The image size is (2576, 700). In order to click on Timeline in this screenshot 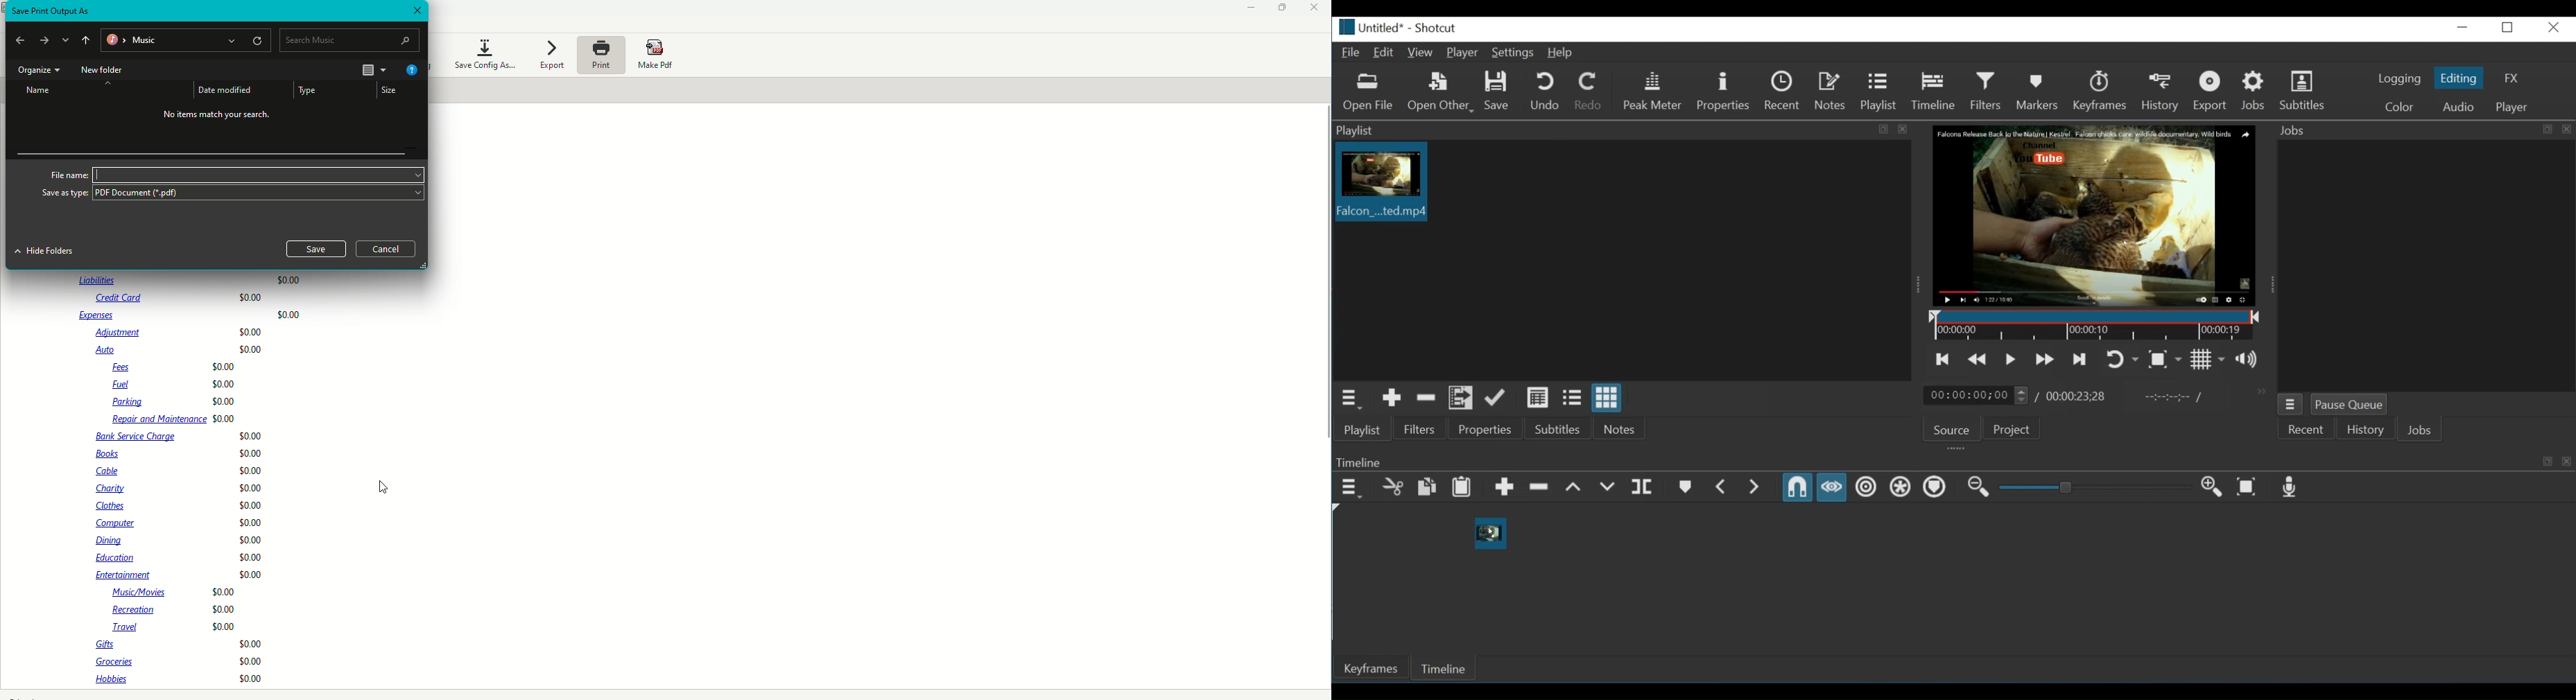, I will do `click(1934, 90)`.